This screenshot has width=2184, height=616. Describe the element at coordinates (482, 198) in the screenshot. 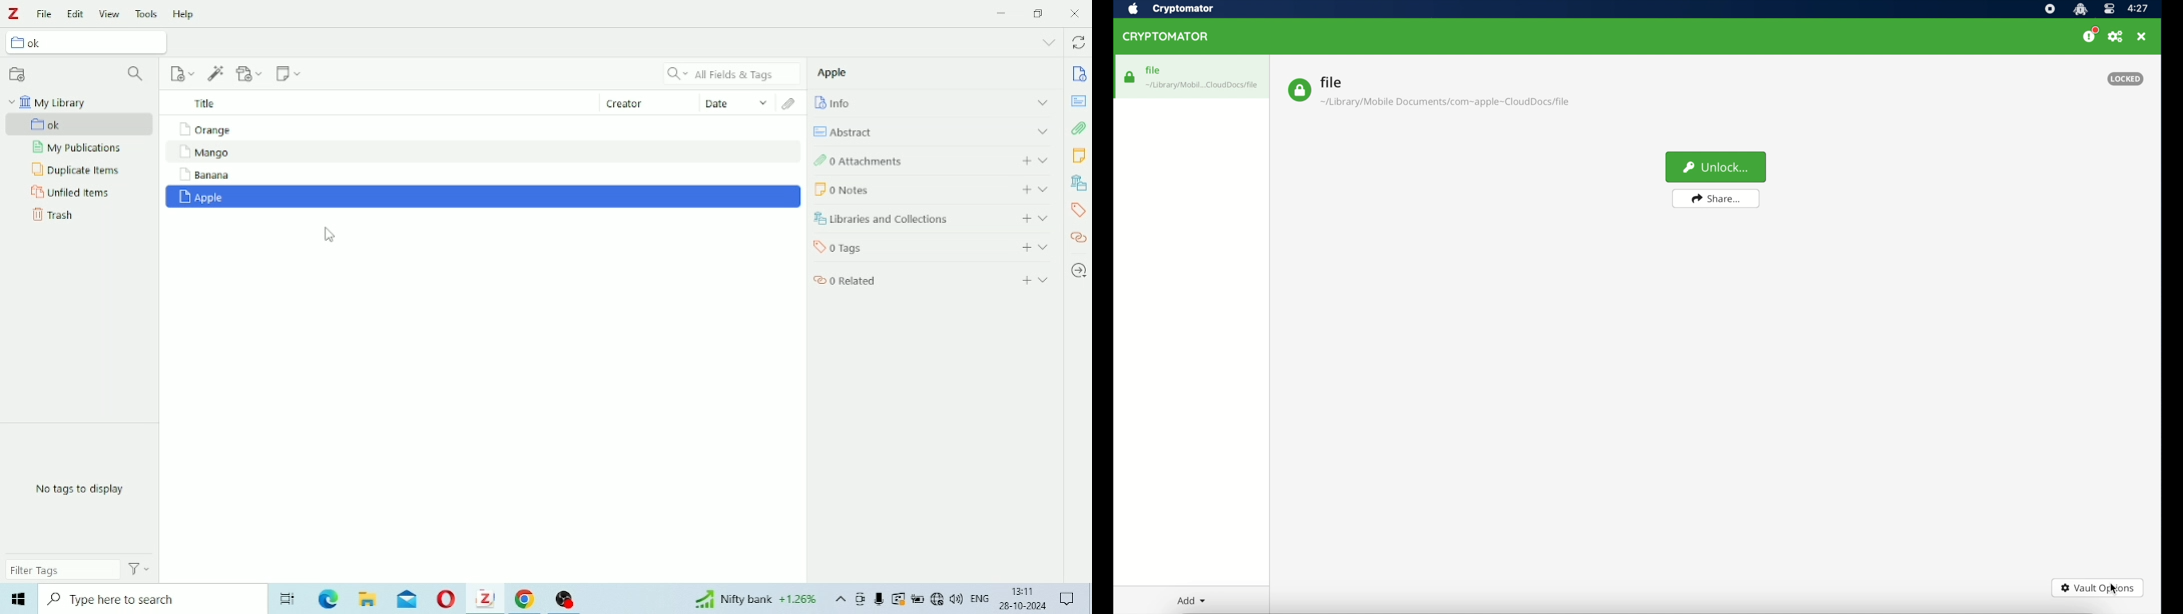

I see `Apple` at that location.